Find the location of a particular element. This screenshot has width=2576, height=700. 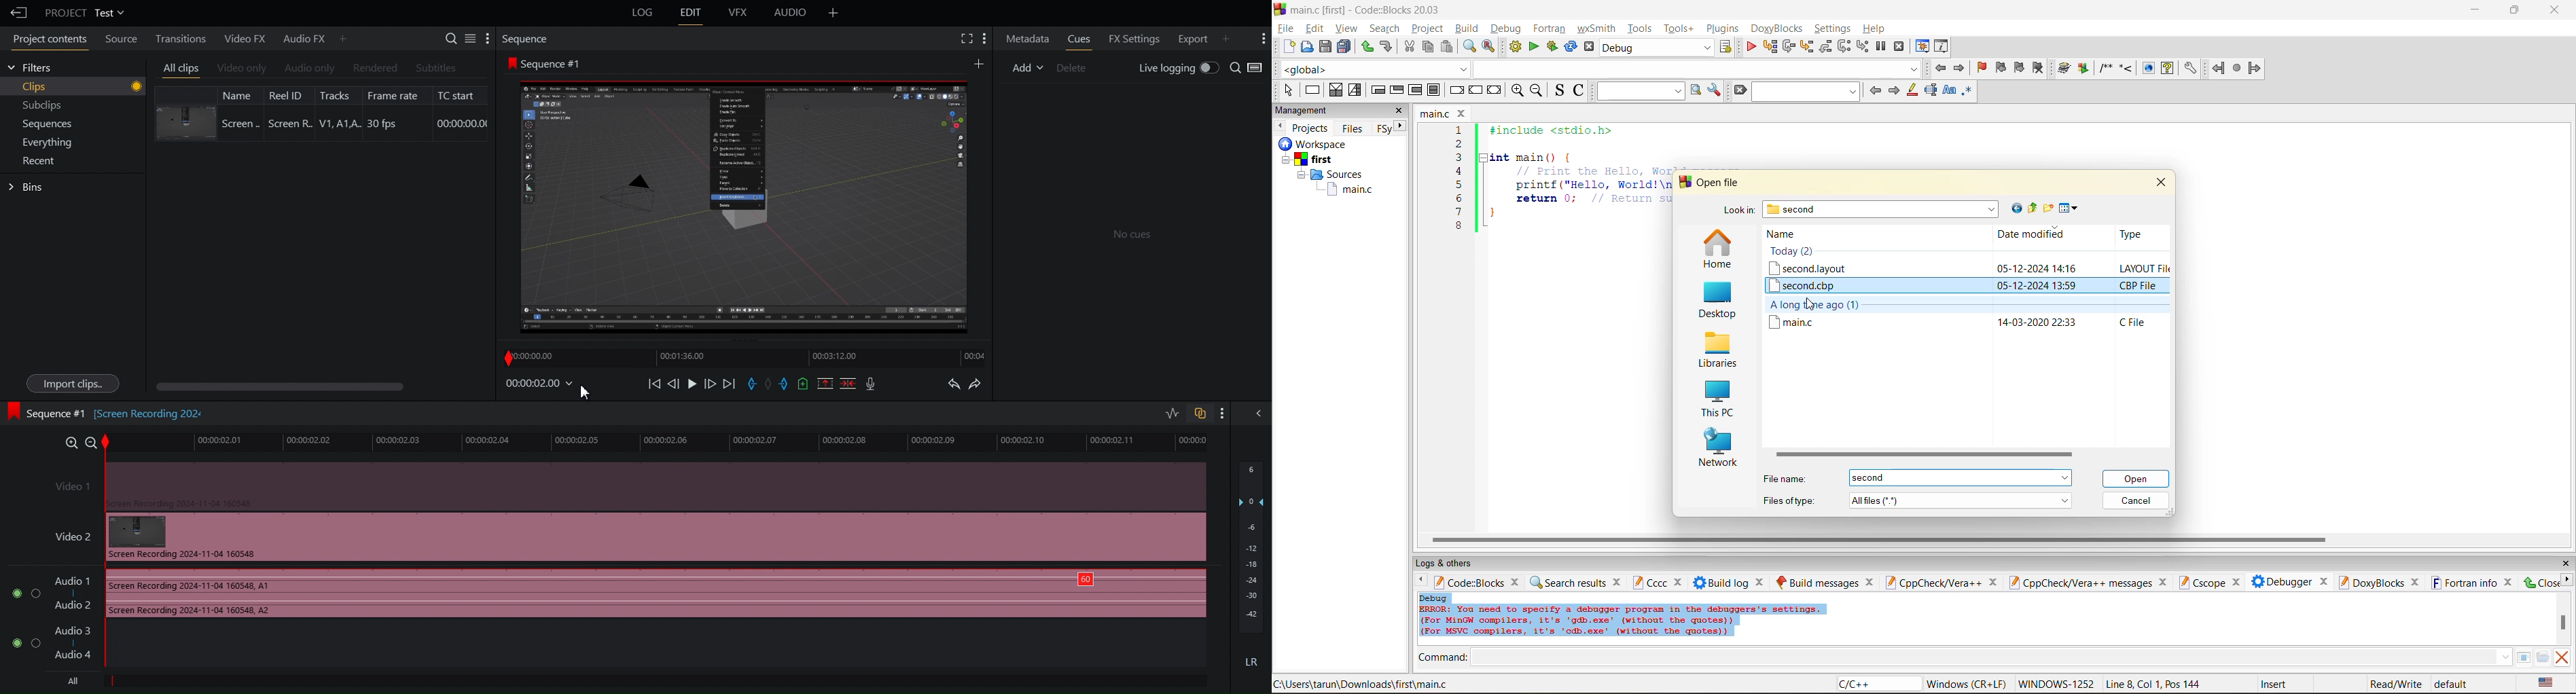

command is located at coordinates (1443, 659).